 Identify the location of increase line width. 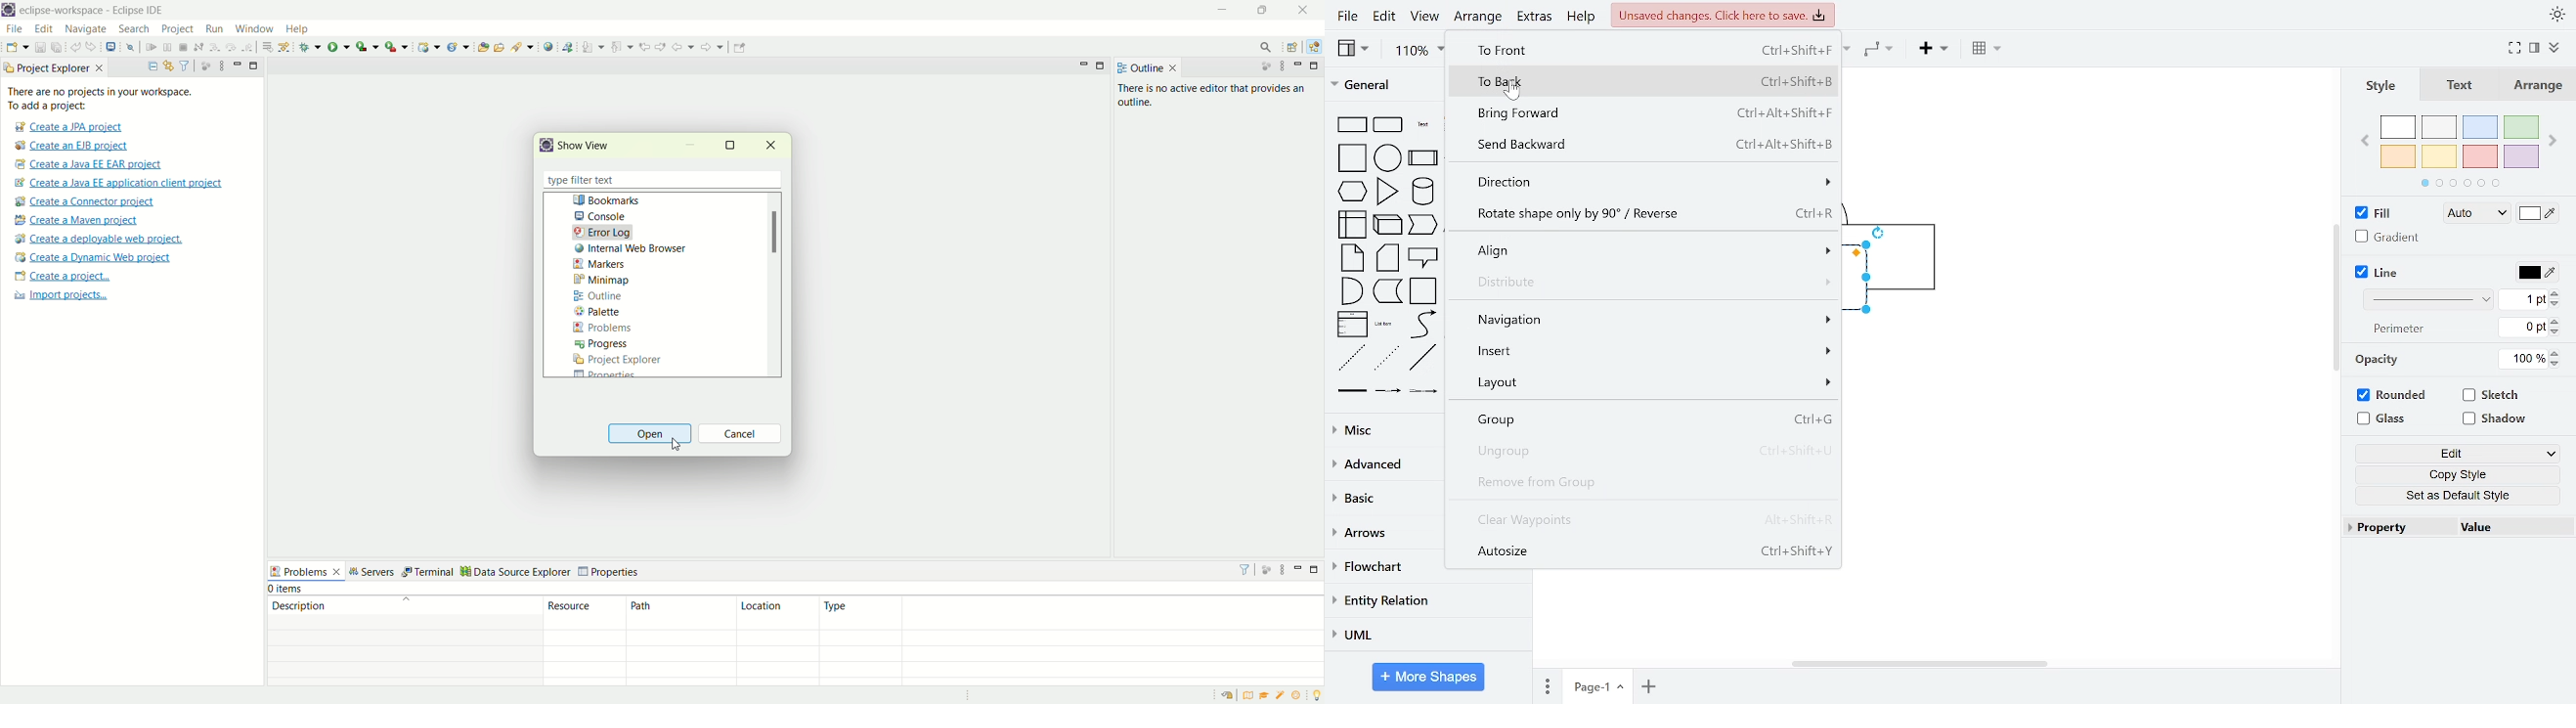
(2555, 293).